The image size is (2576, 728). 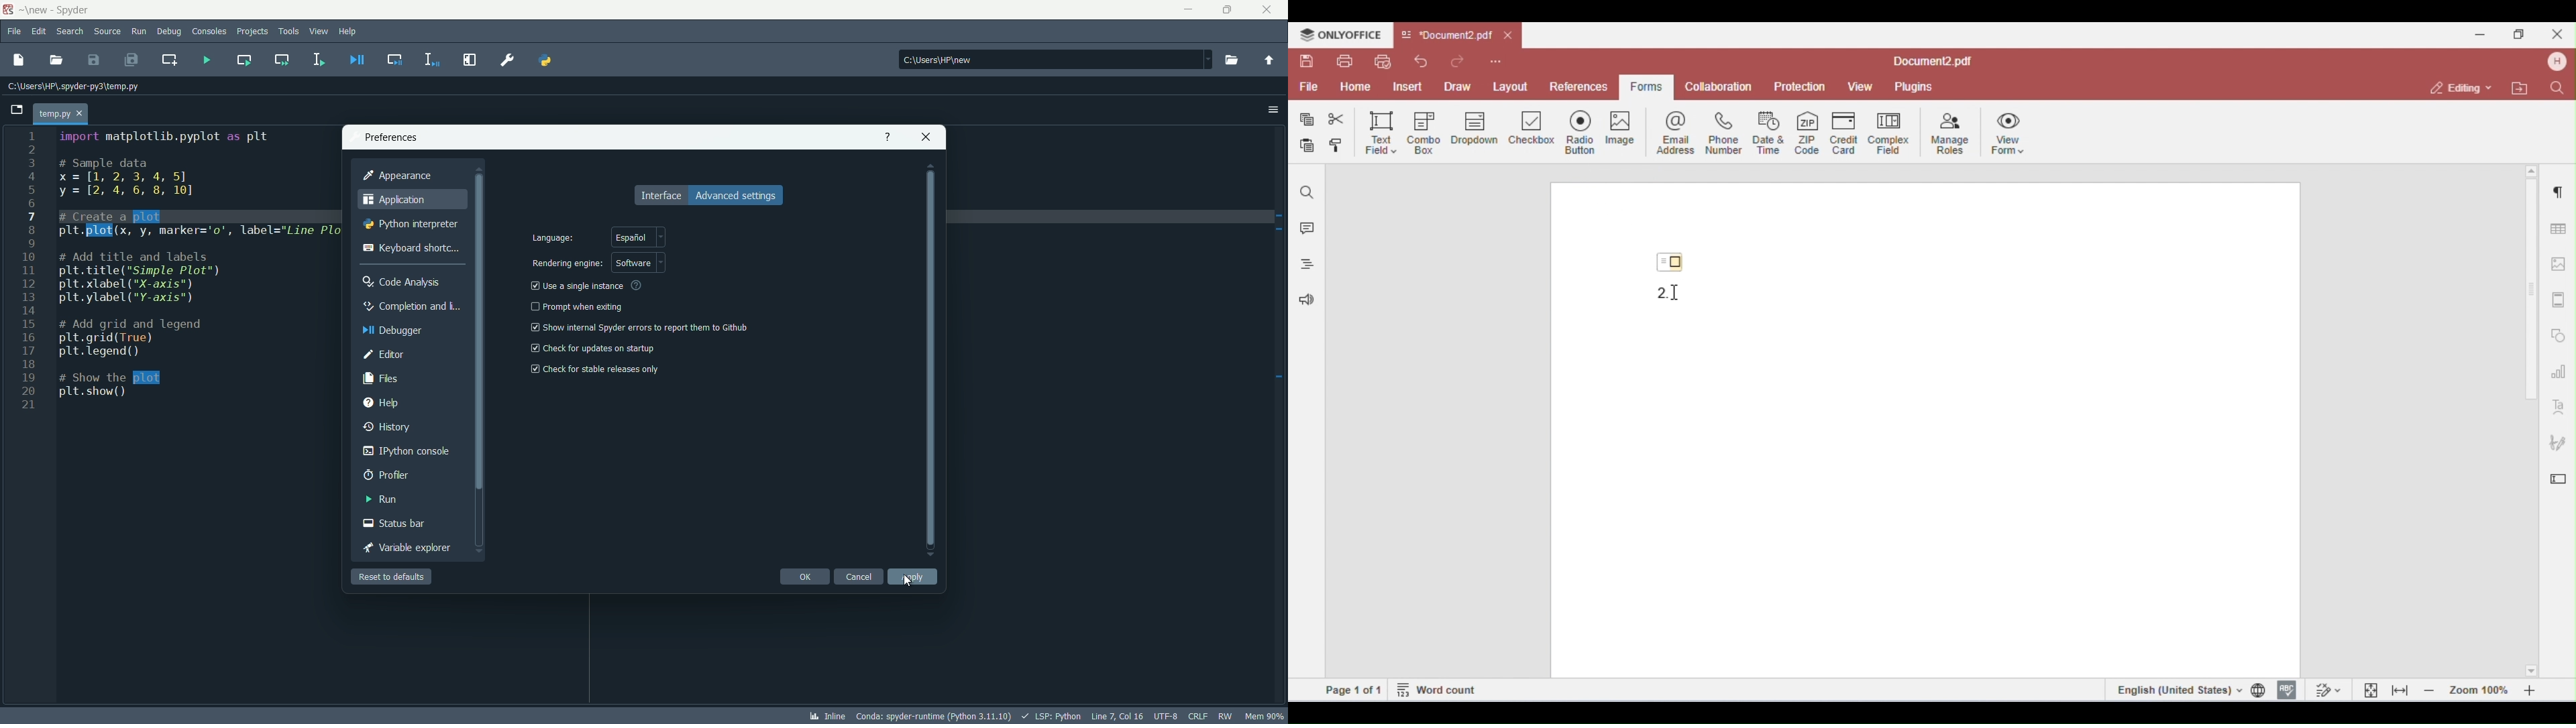 I want to click on inline, so click(x=828, y=717).